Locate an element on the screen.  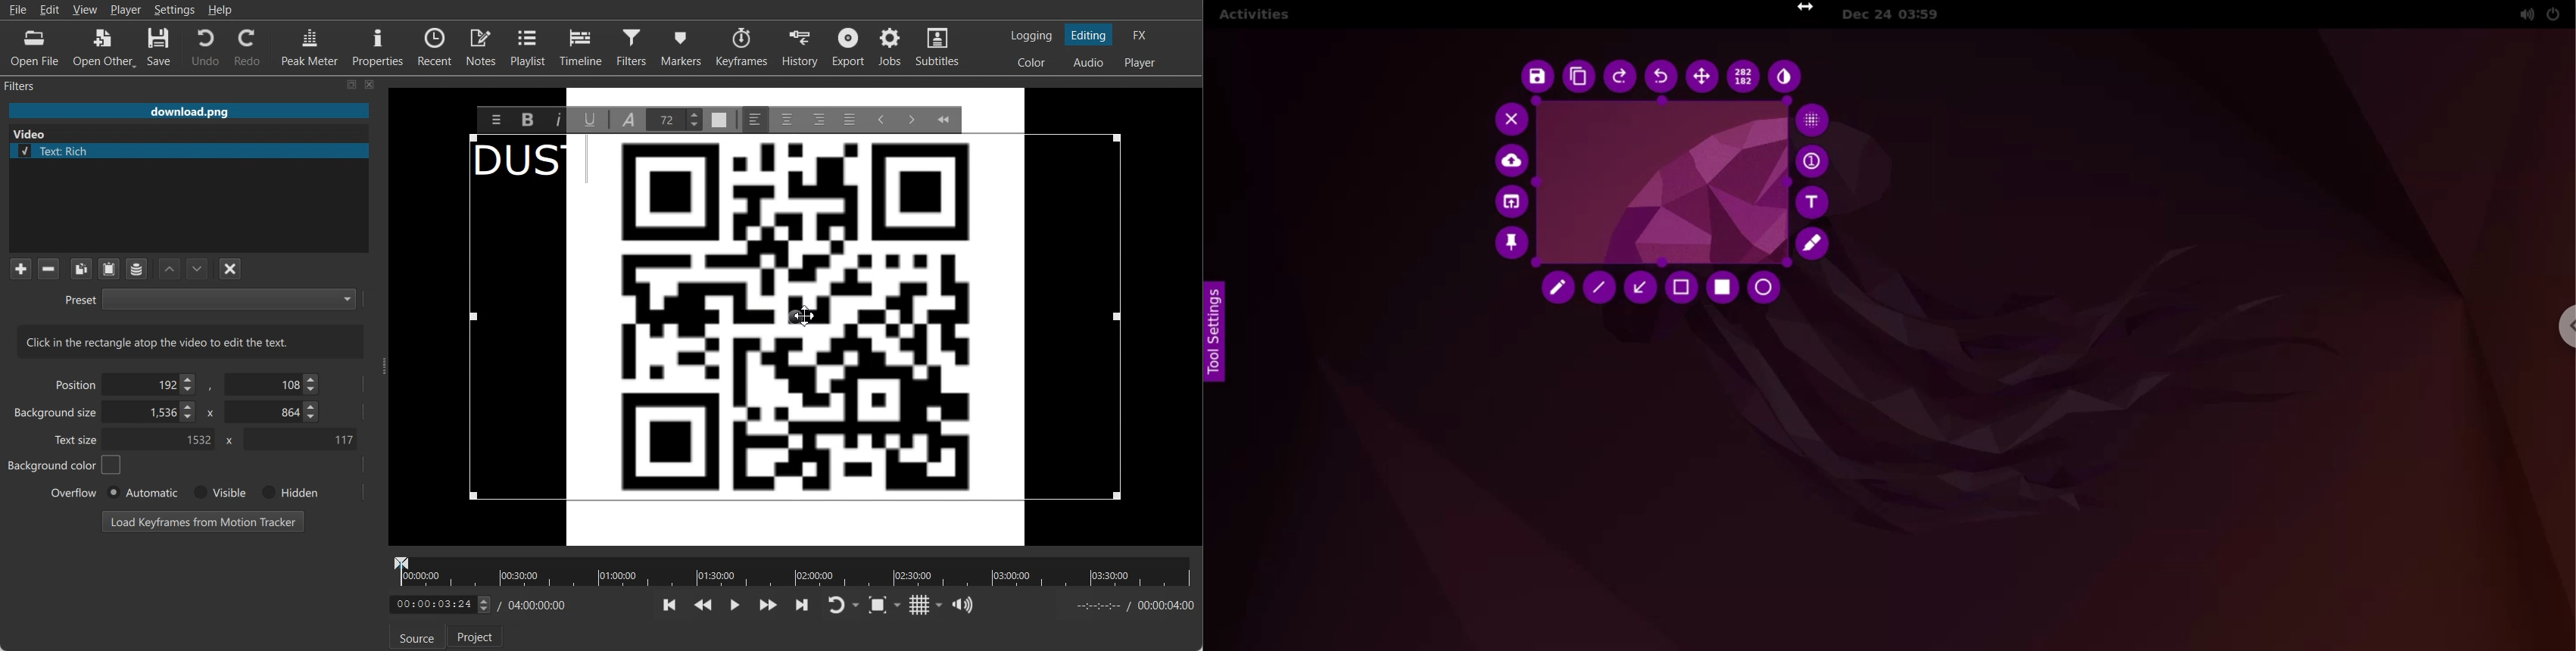
History is located at coordinates (802, 47).